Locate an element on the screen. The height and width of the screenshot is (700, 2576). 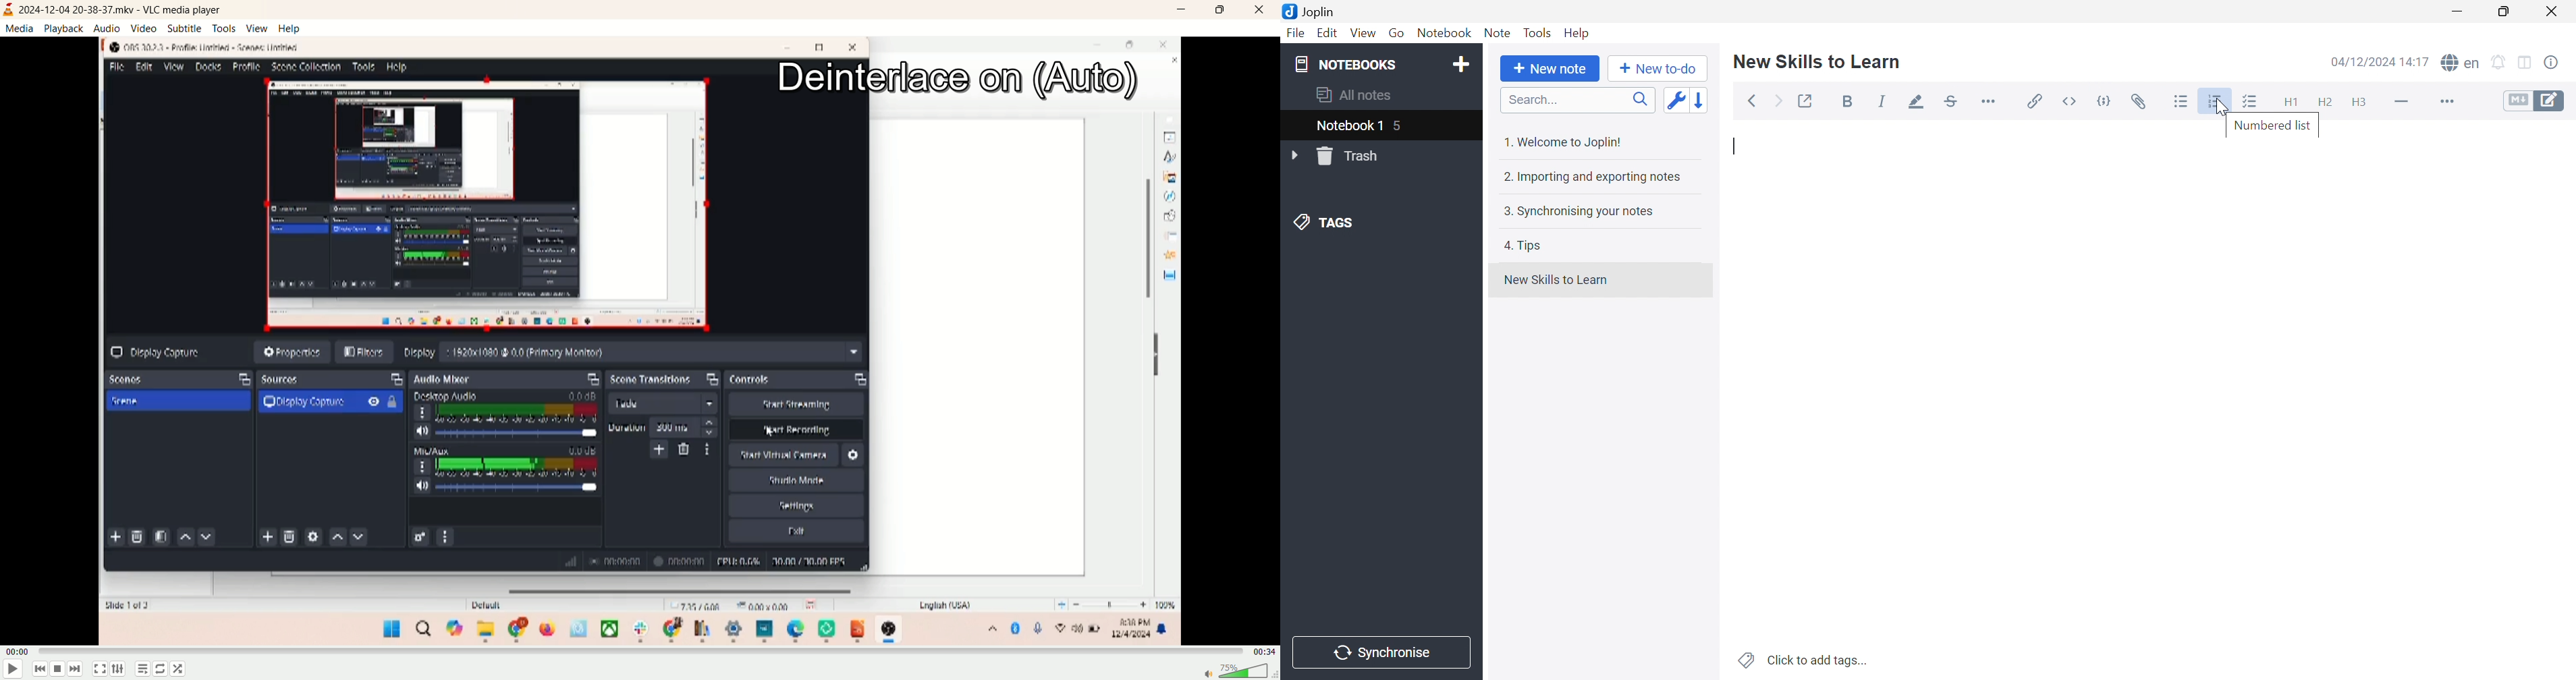
media is located at coordinates (19, 28).